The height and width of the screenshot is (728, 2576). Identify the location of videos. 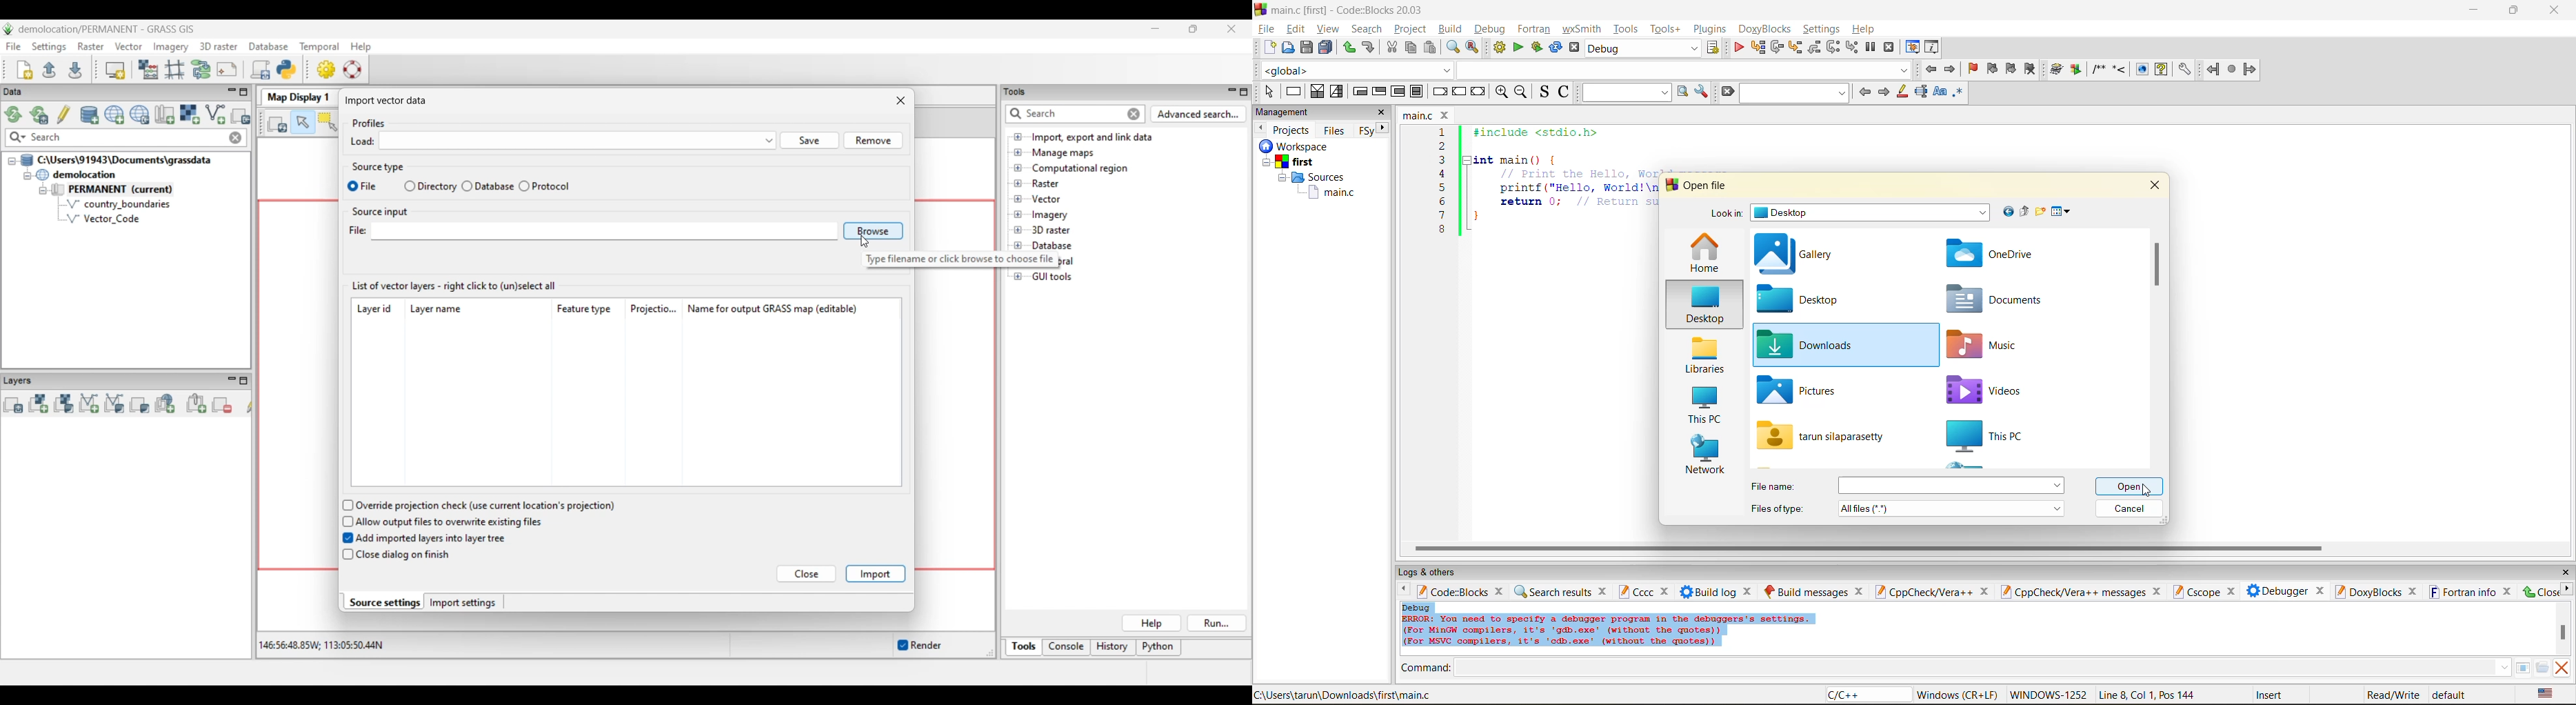
(1995, 389).